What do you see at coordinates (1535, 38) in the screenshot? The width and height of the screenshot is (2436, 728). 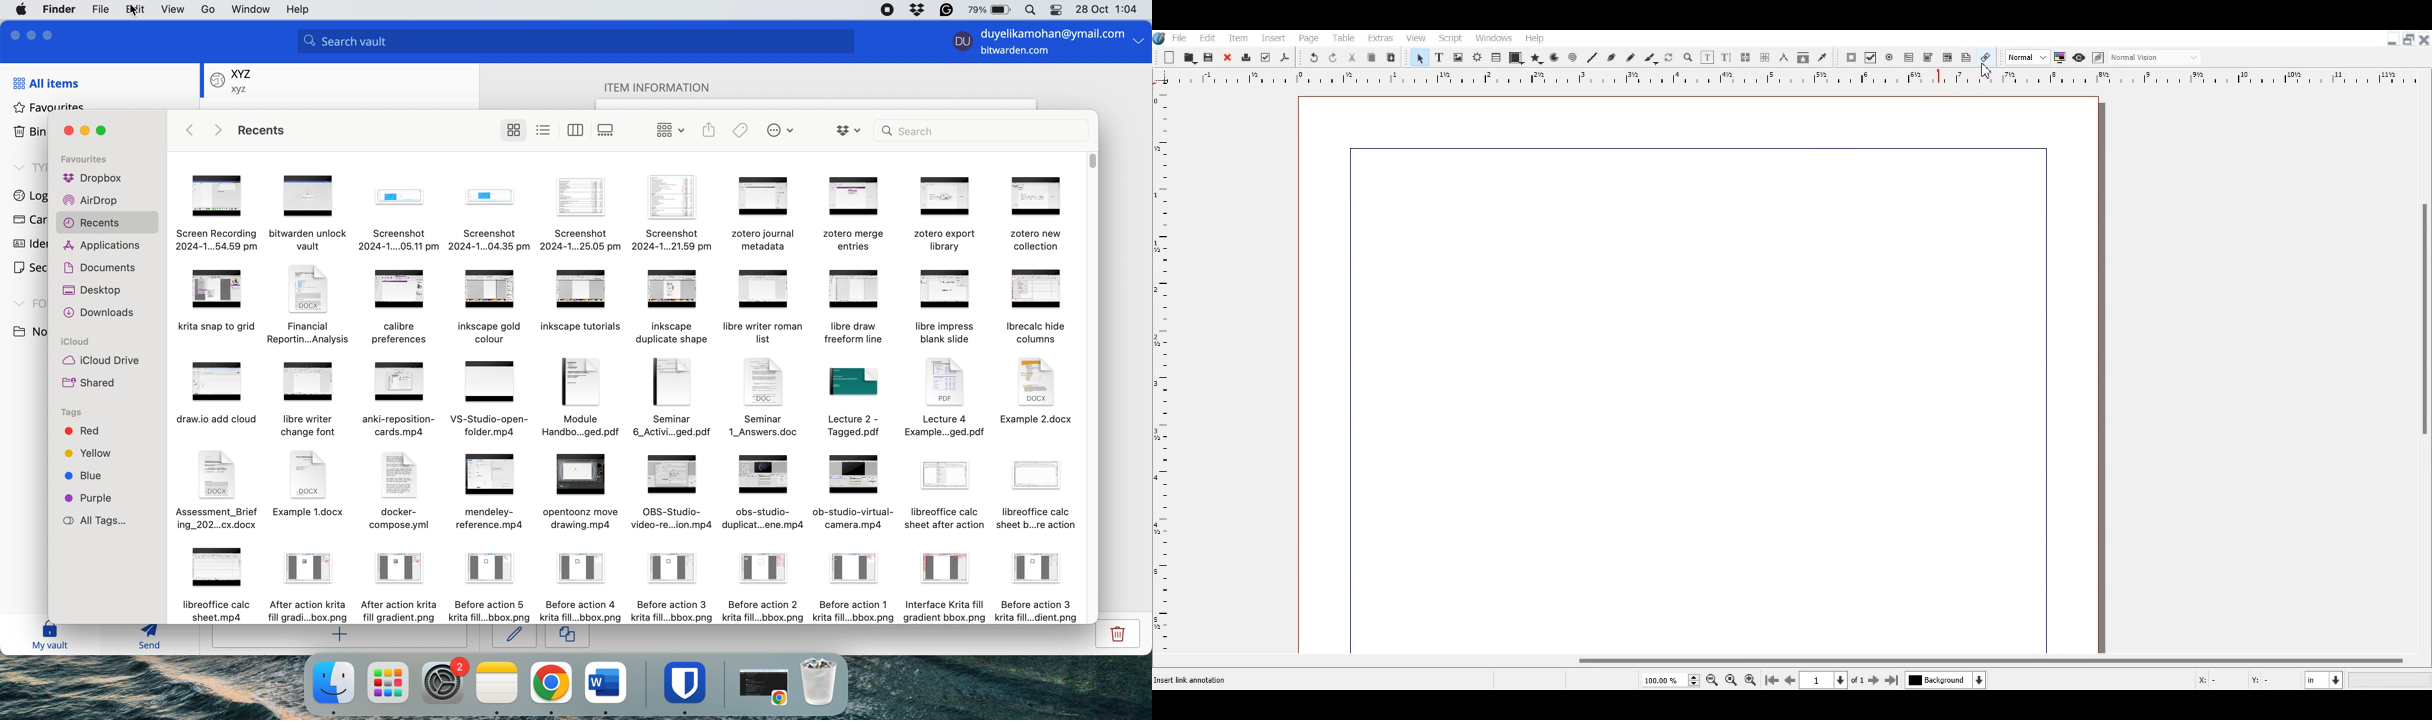 I see `Help` at bounding box center [1535, 38].